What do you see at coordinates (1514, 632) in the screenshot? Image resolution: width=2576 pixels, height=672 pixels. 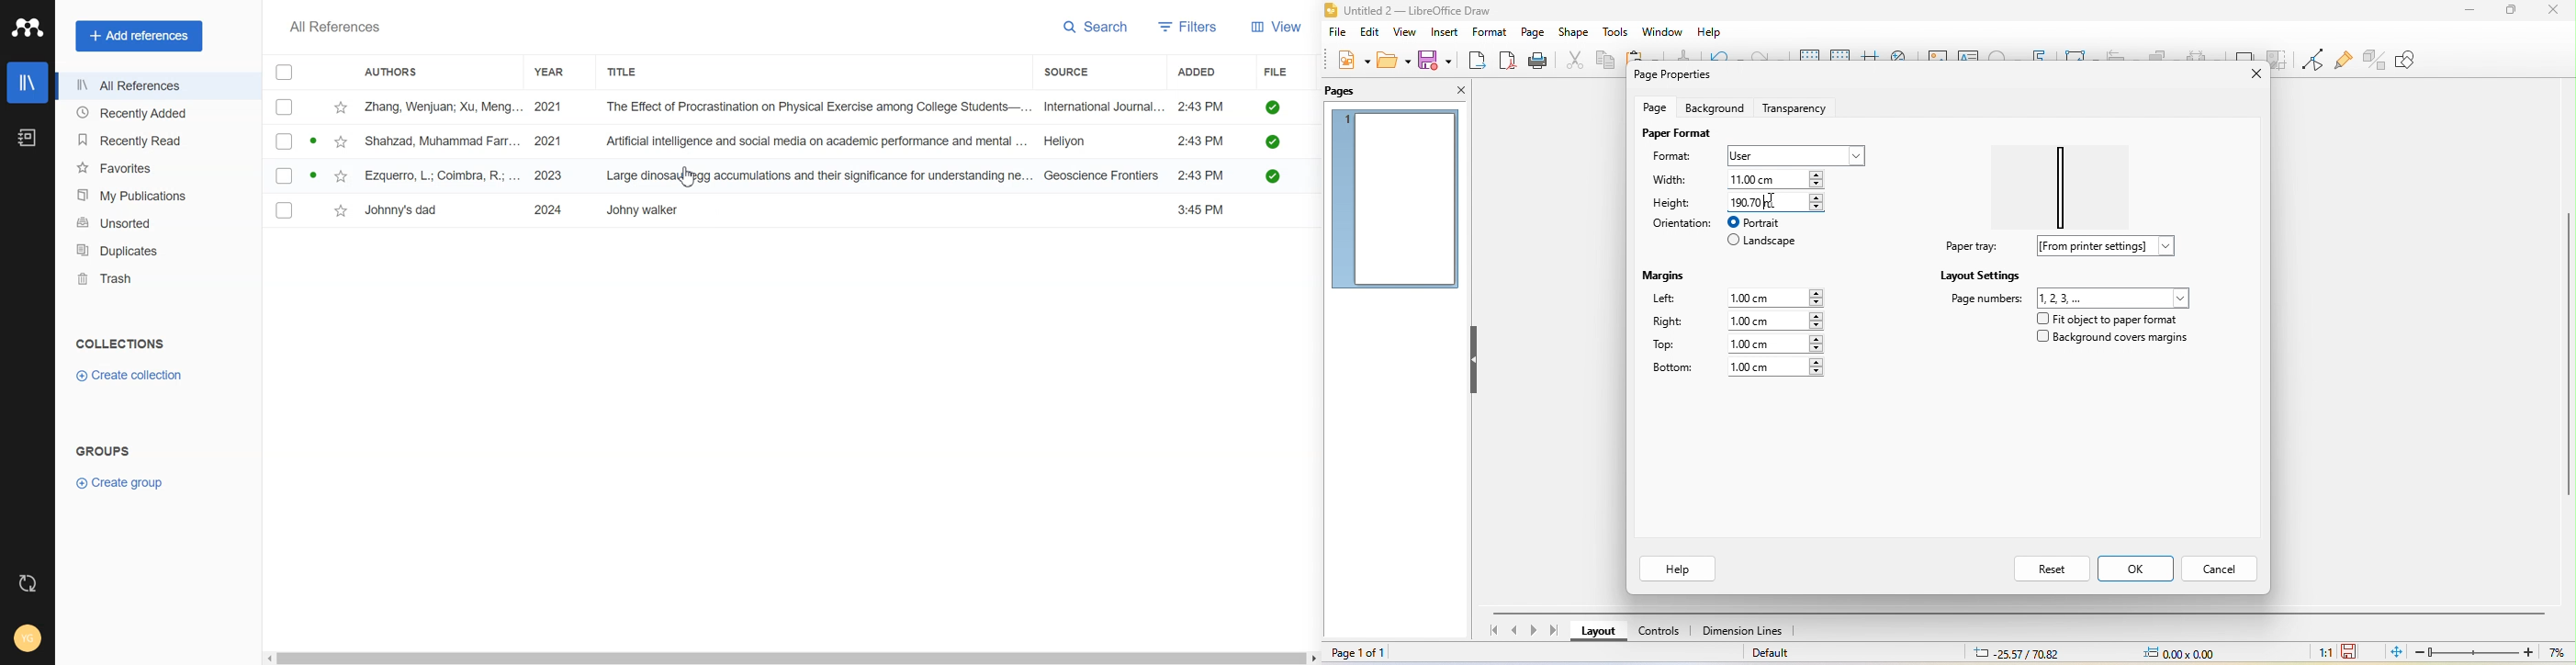 I see `previous page` at bounding box center [1514, 632].